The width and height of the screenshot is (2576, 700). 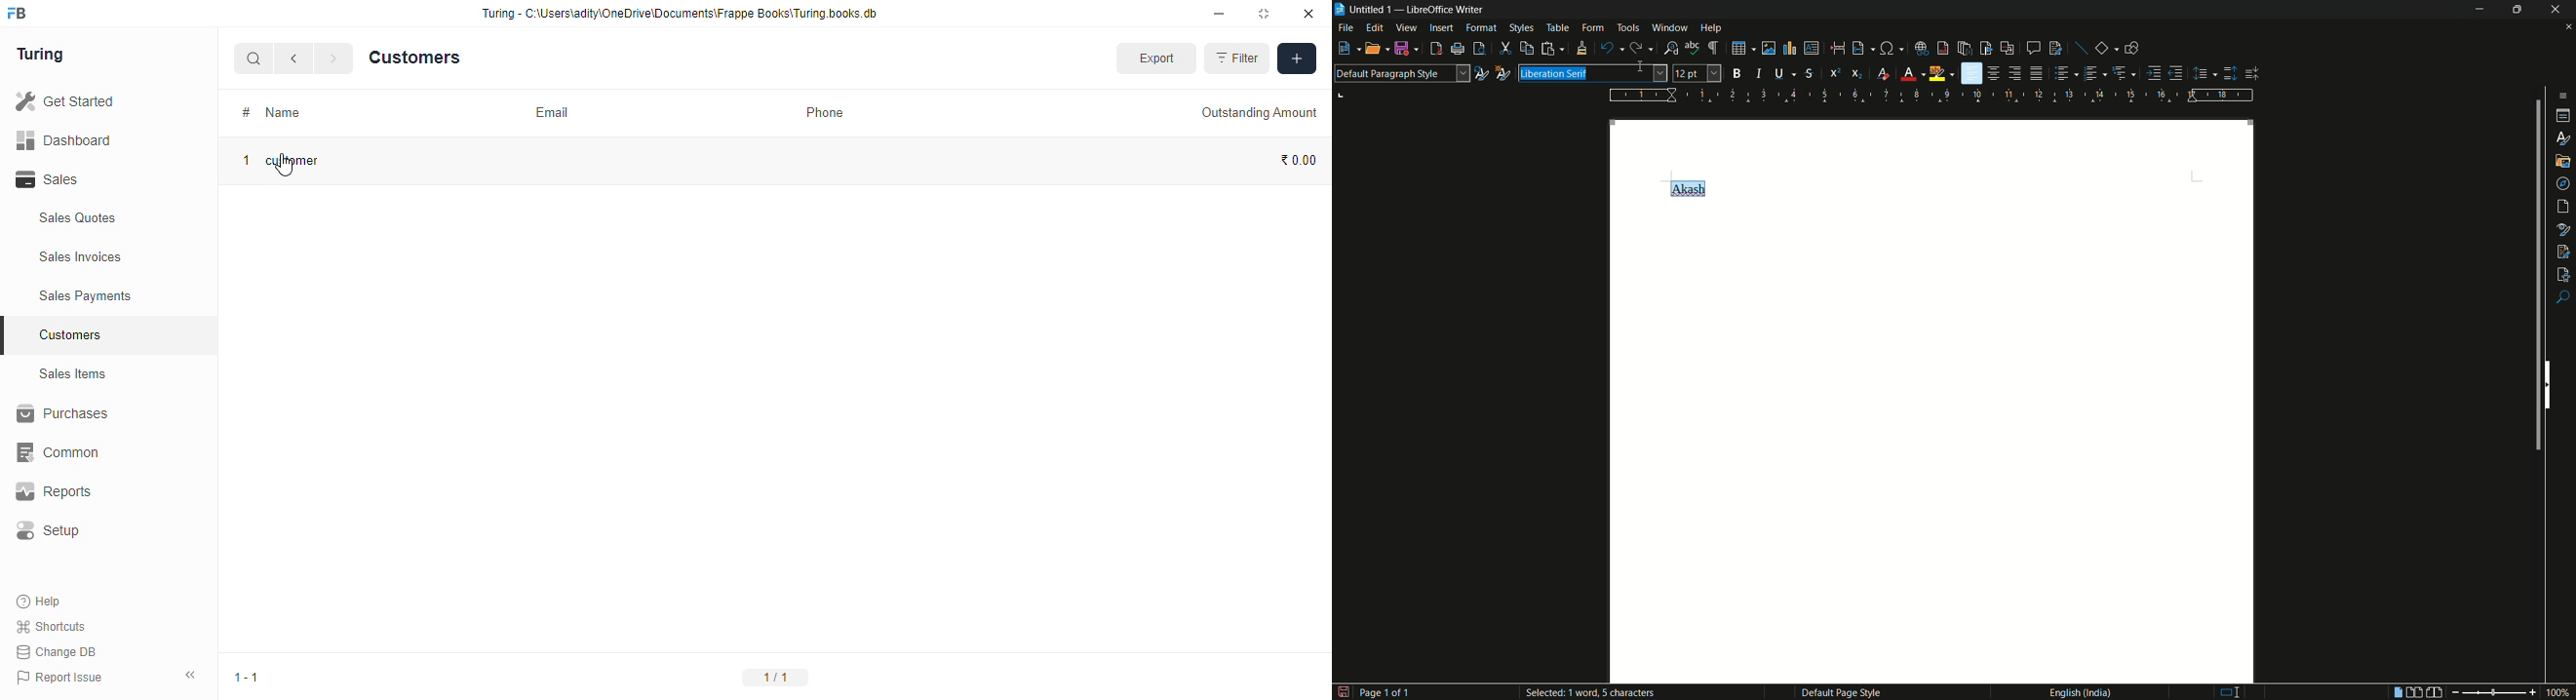 I want to click on go back, so click(x=297, y=59).